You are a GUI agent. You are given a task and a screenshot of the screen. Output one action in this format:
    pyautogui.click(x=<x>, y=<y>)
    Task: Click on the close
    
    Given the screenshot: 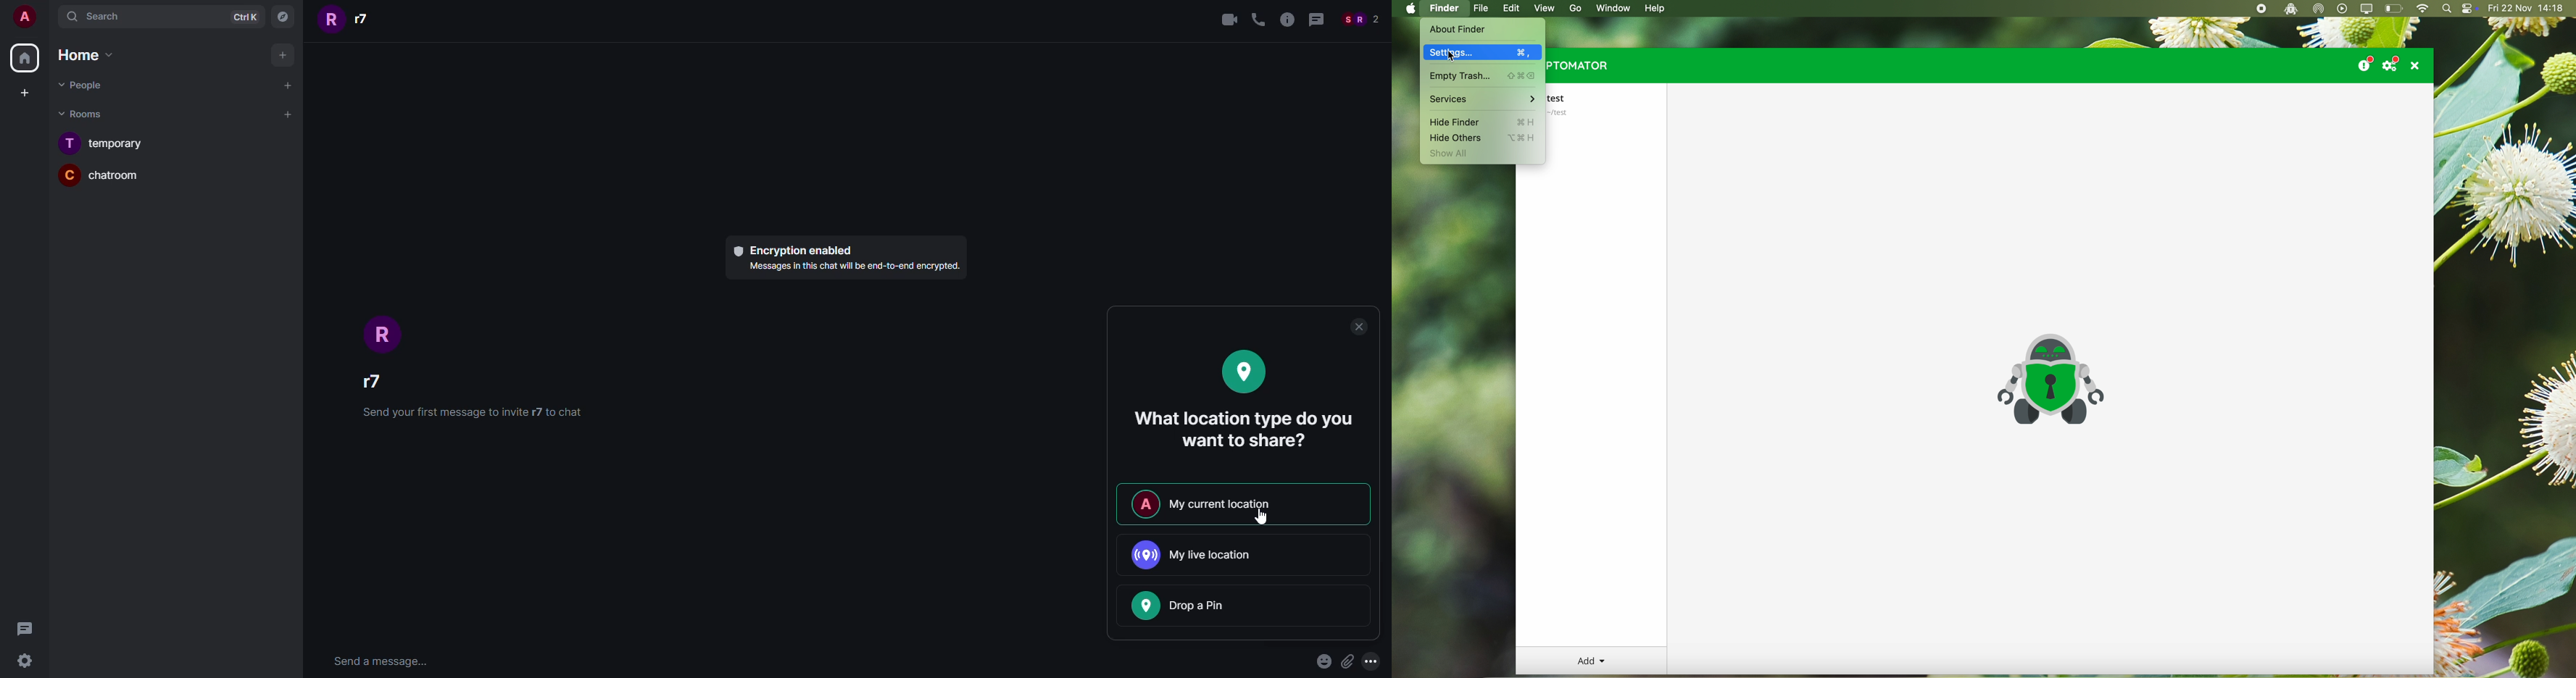 What is the action you would take?
    pyautogui.click(x=1358, y=327)
    